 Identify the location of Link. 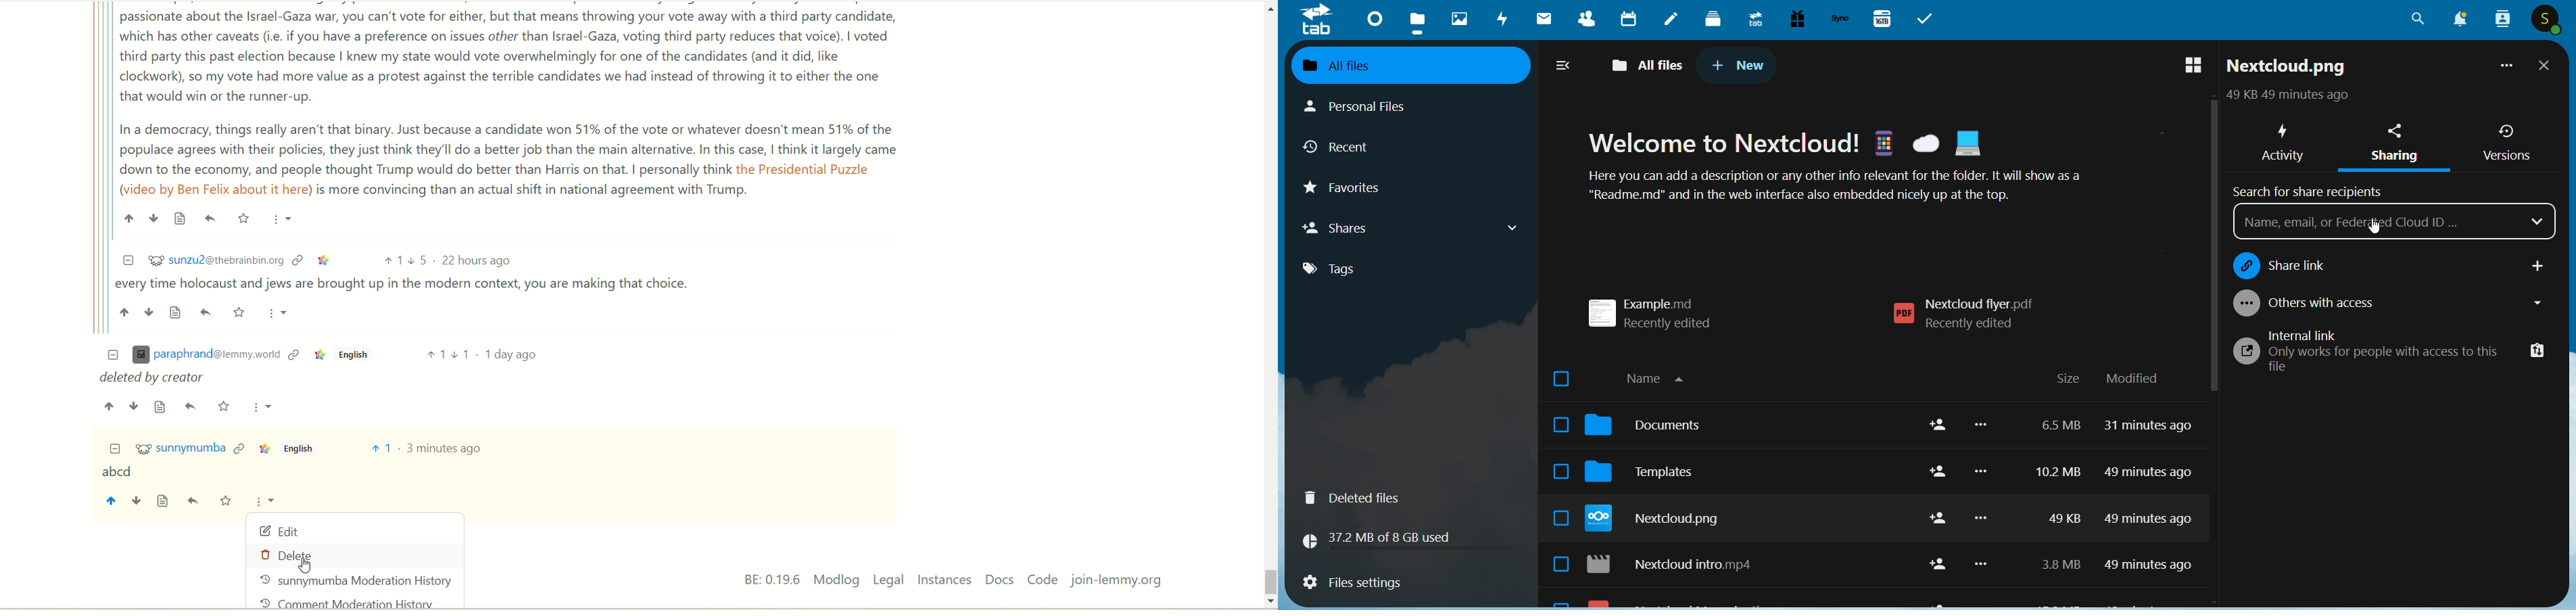
(318, 356).